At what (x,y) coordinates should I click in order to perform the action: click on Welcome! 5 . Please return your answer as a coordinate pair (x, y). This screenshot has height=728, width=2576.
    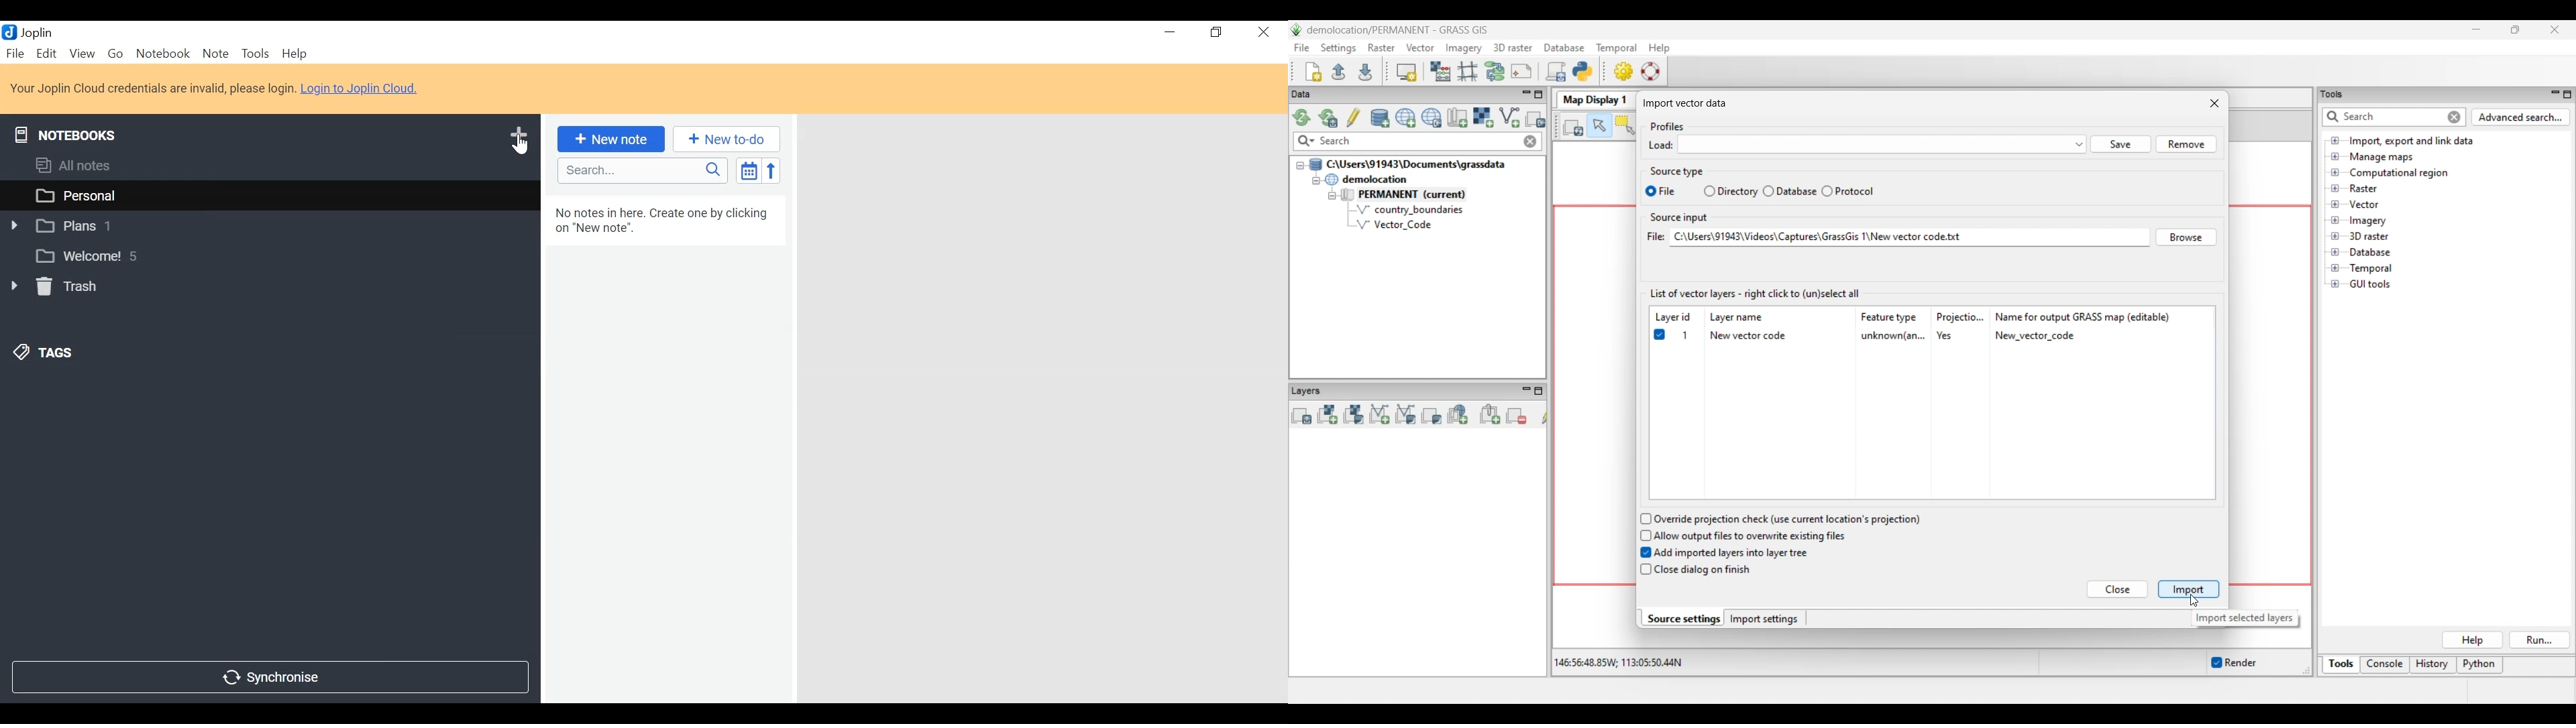
    Looking at the image, I should click on (264, 255).